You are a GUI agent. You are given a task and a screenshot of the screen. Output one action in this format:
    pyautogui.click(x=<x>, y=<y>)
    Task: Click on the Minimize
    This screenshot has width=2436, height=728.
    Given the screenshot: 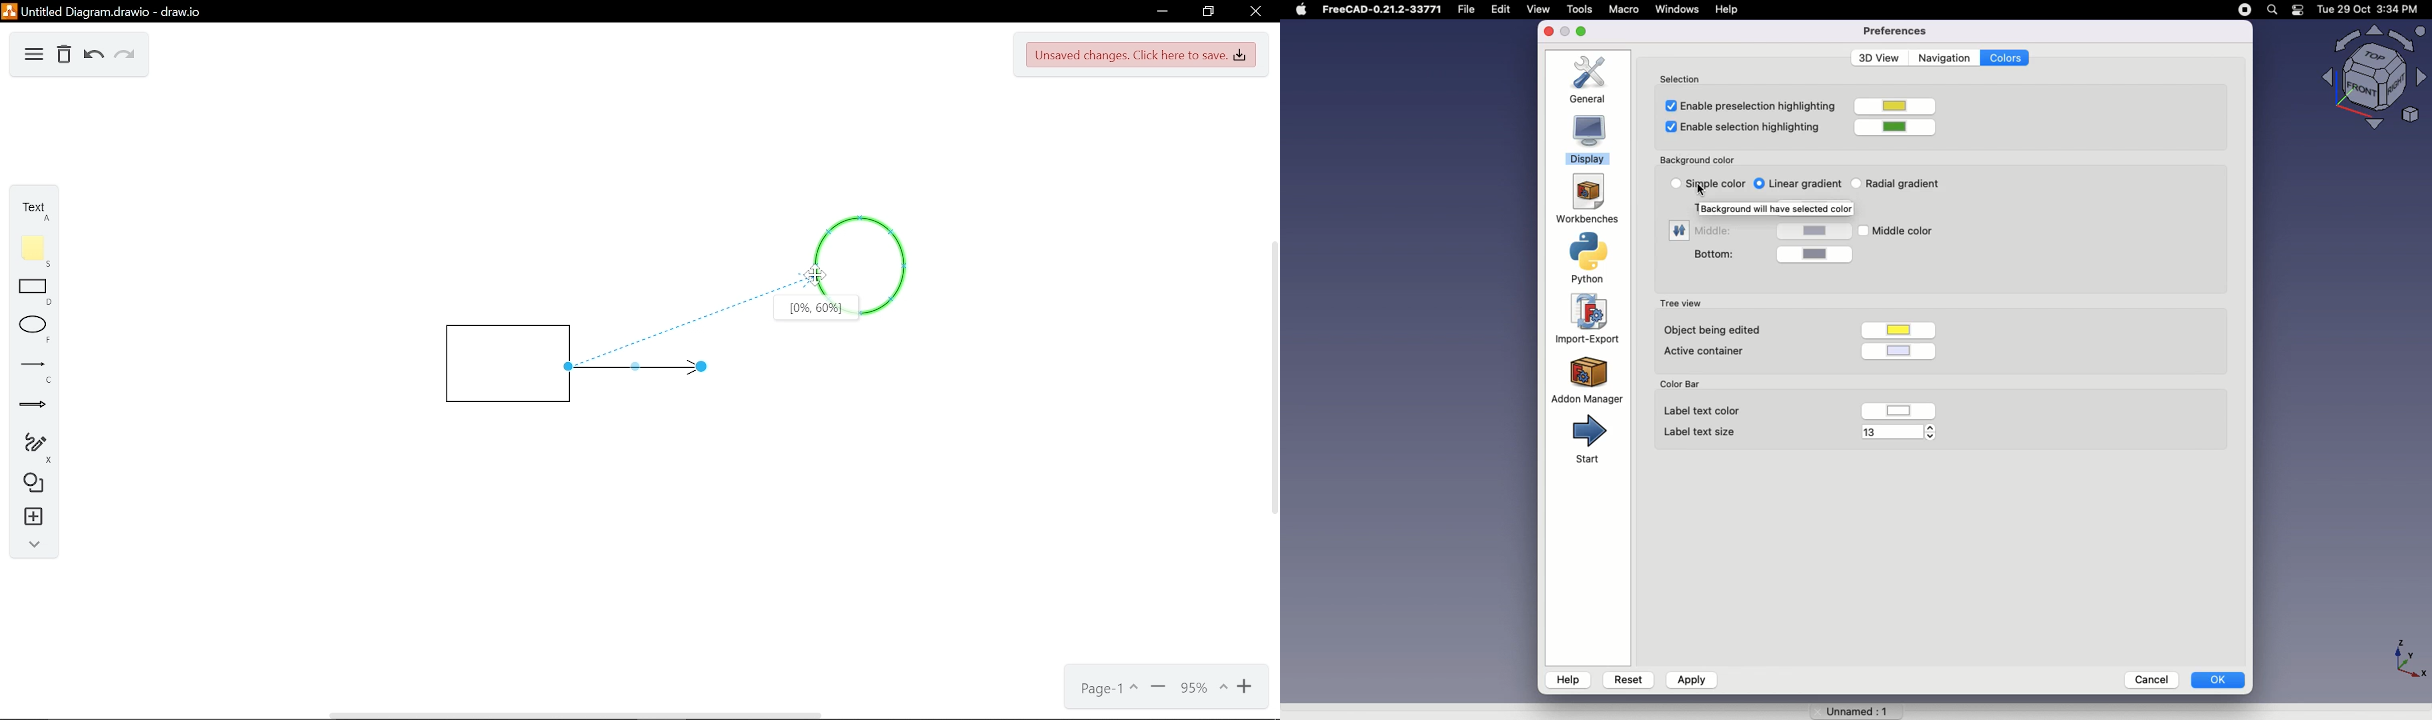 What is the action you would take?
    pyautogui.click(x=1159, y=689)
    